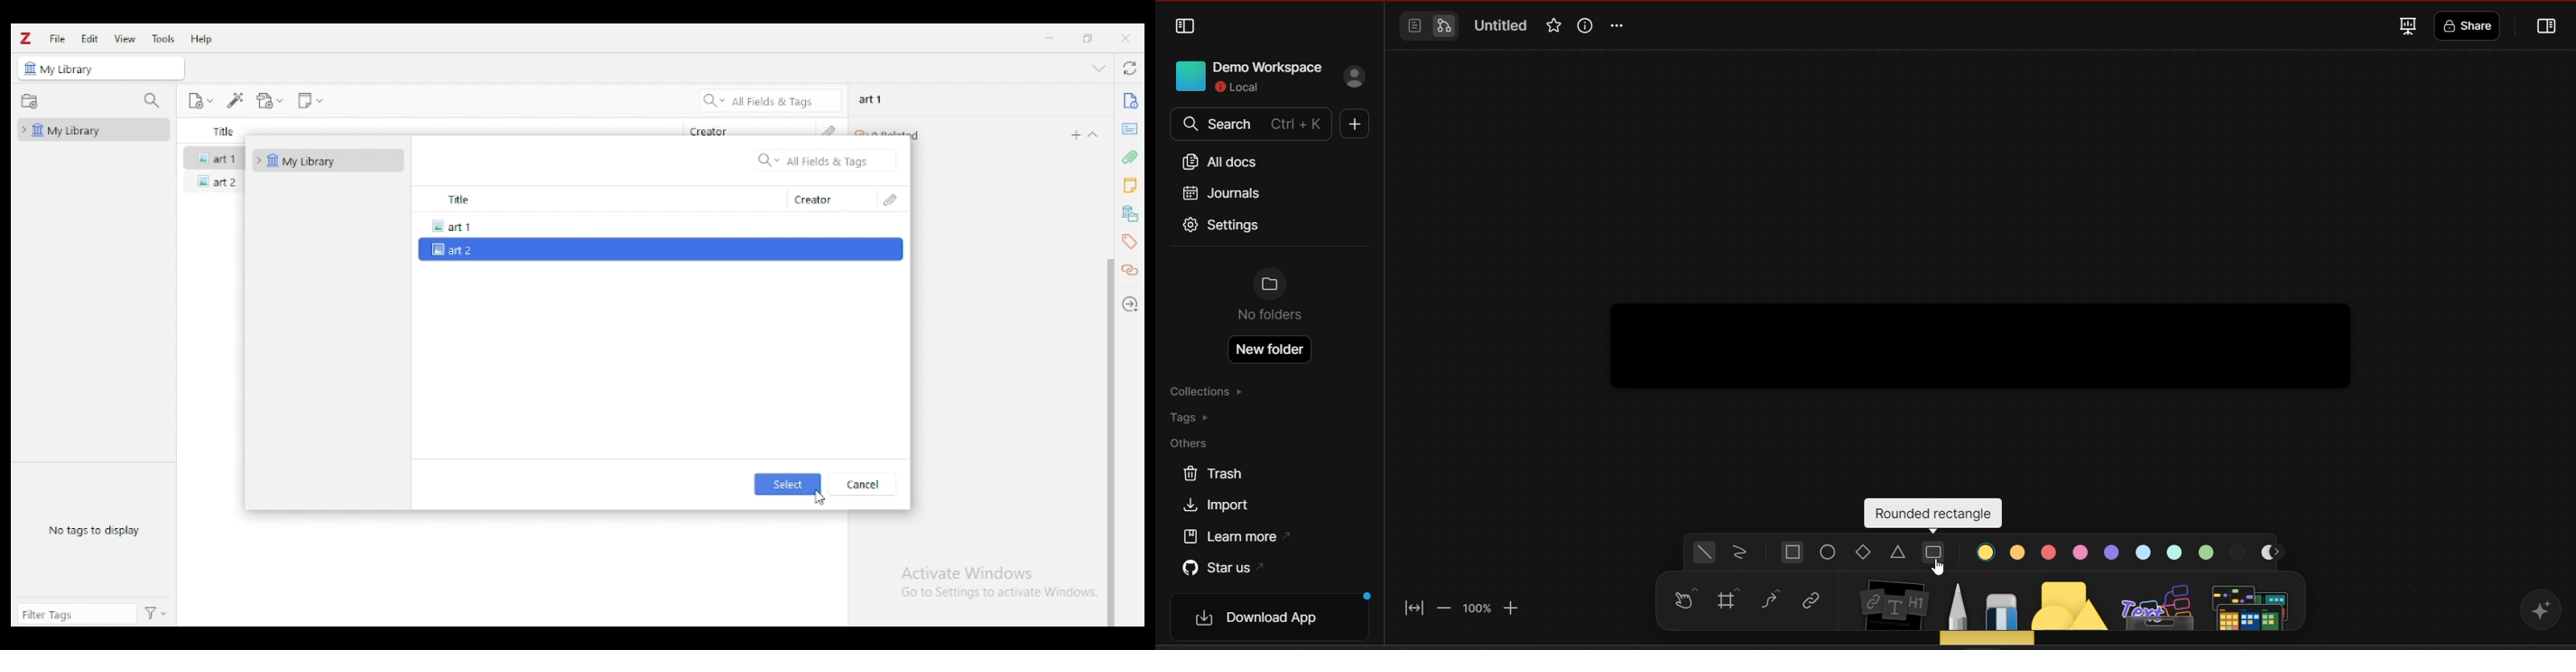 The image size is (2576, 672). Describe the element at coordinates (1987, 552) in the screenshot. I see `color 1` at that location.